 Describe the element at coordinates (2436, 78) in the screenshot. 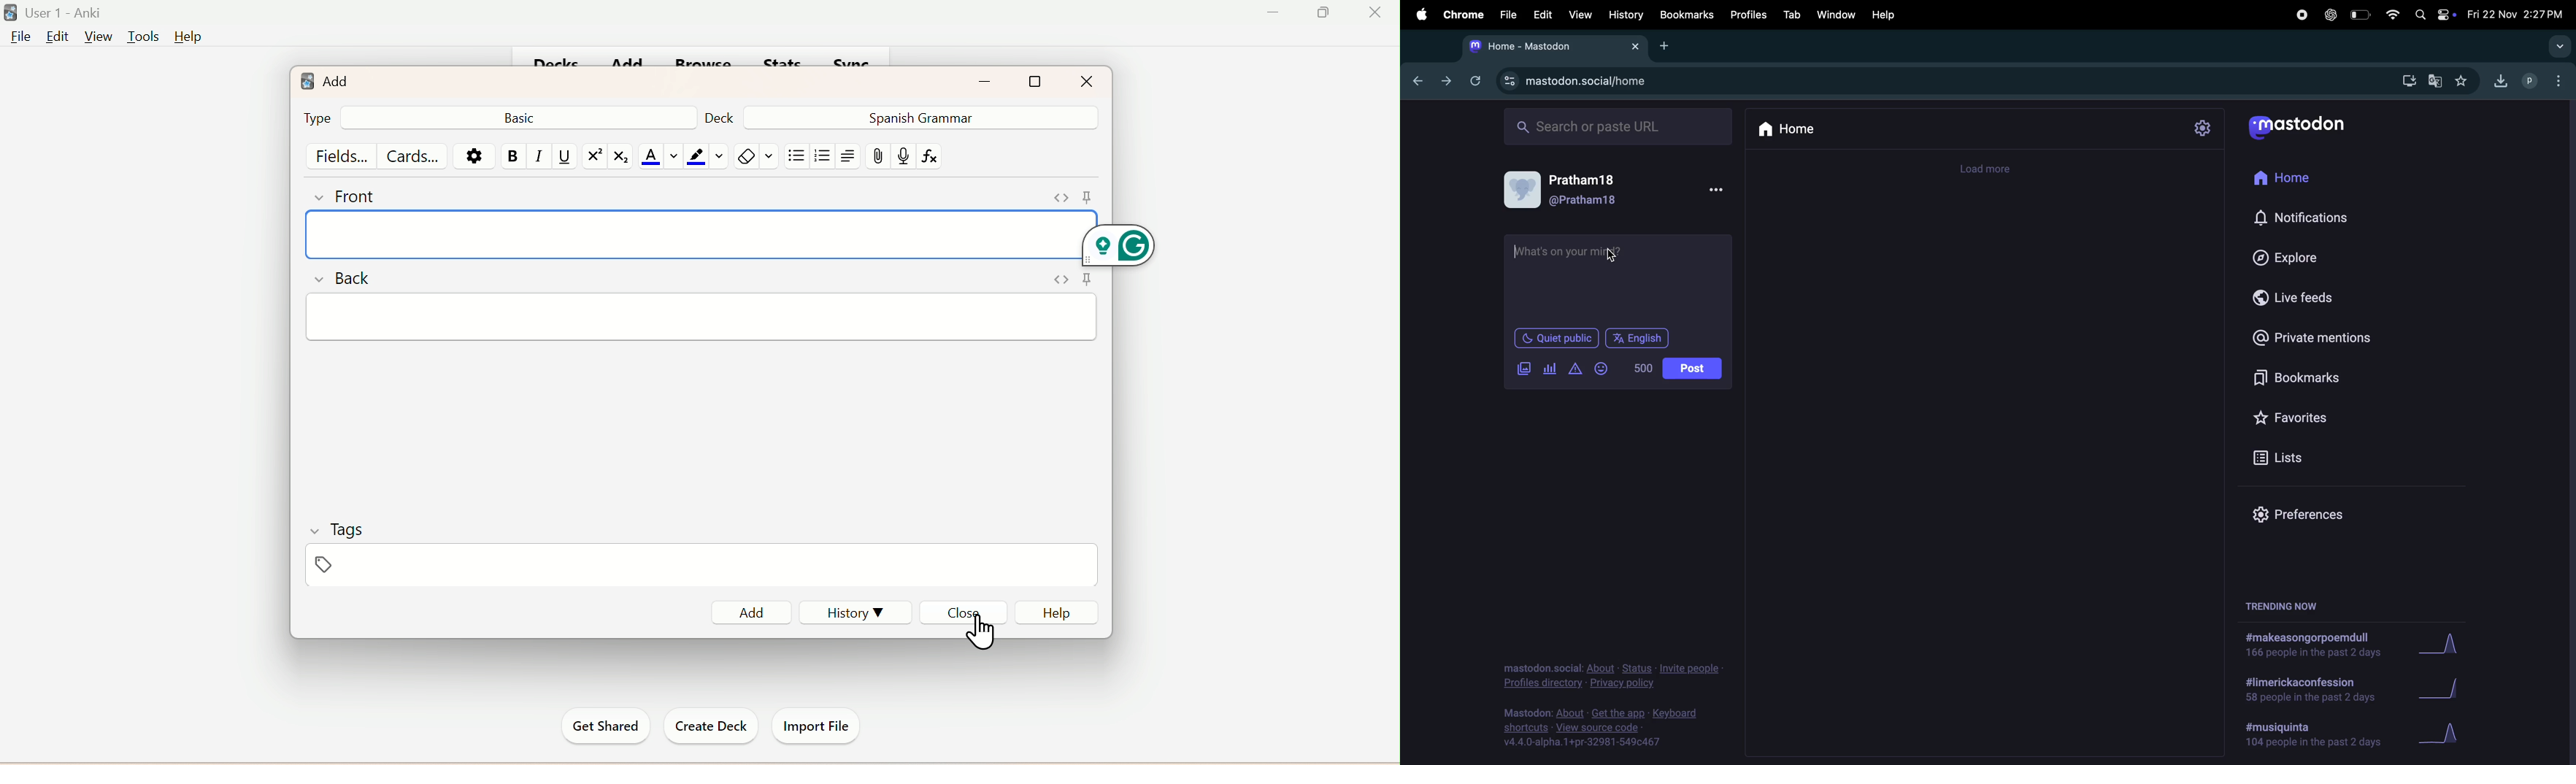

I see `translate` at that location.